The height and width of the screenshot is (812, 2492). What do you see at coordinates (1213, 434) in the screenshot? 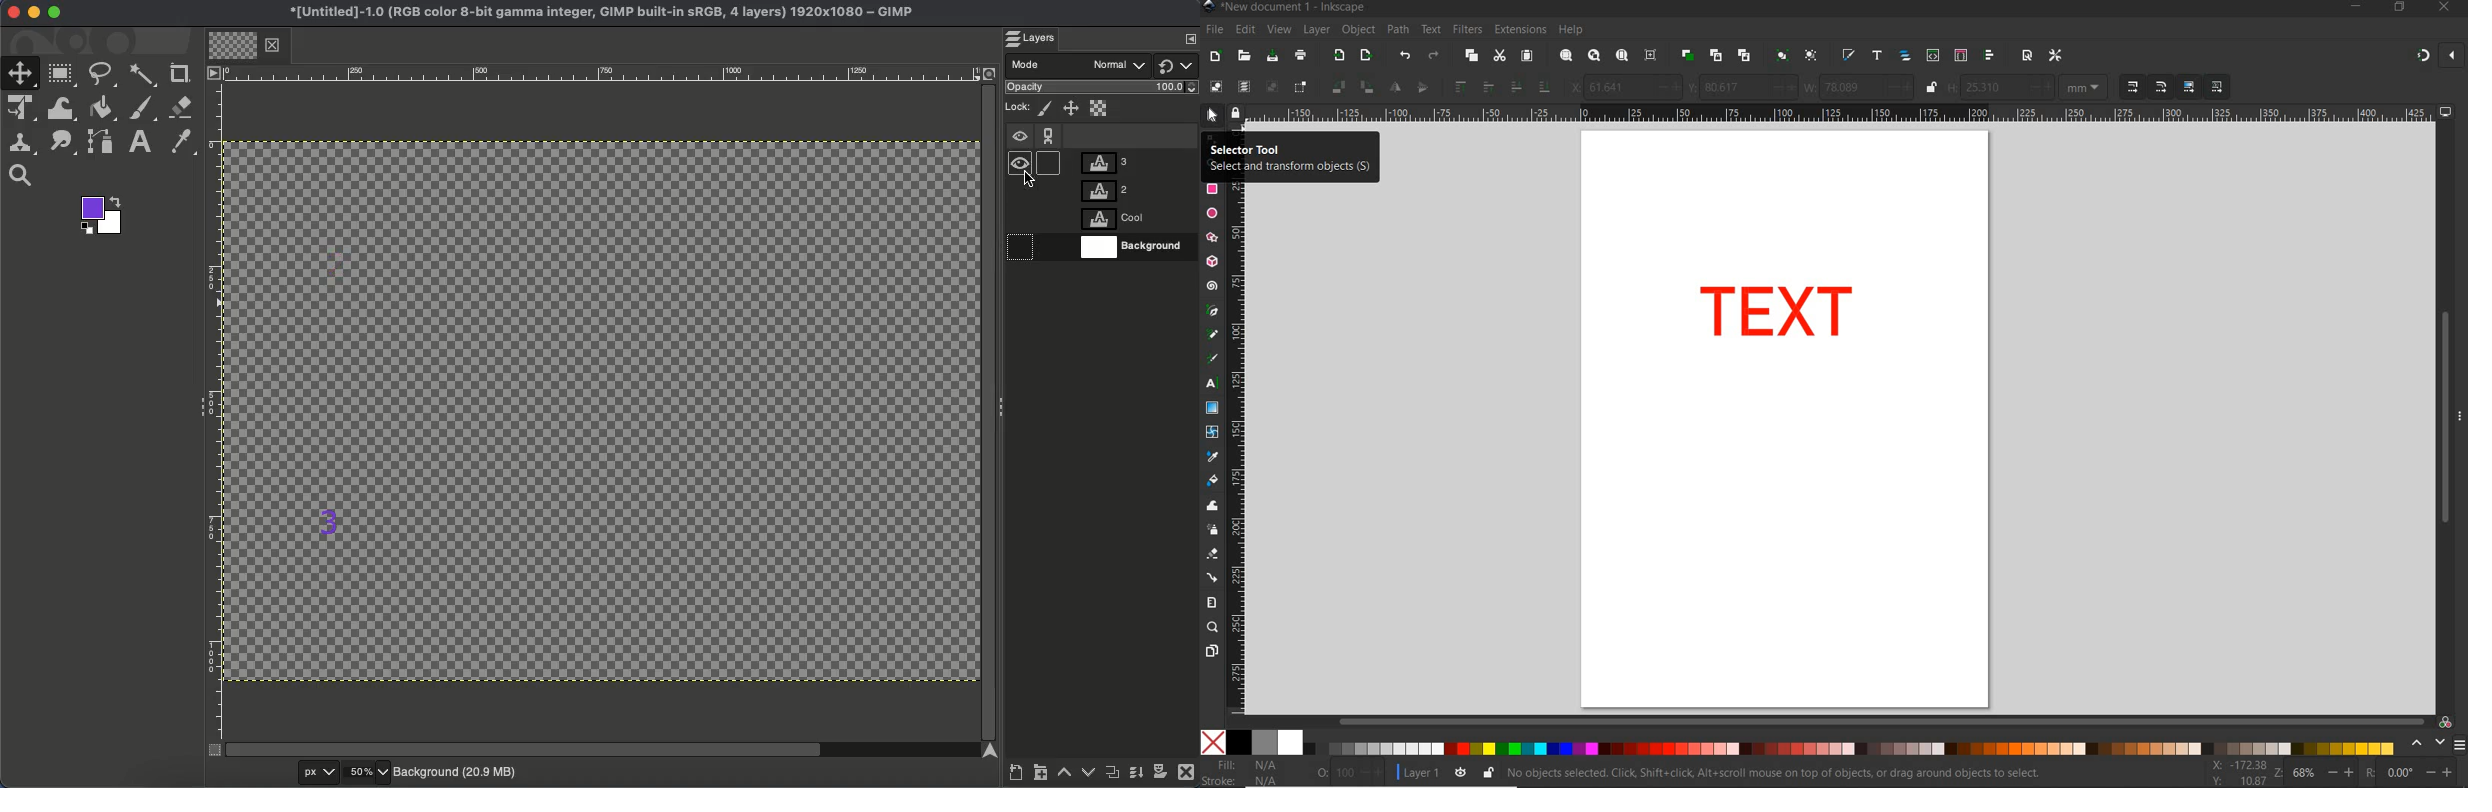
I see `mesh tool` at bounding box center [1213, 434].